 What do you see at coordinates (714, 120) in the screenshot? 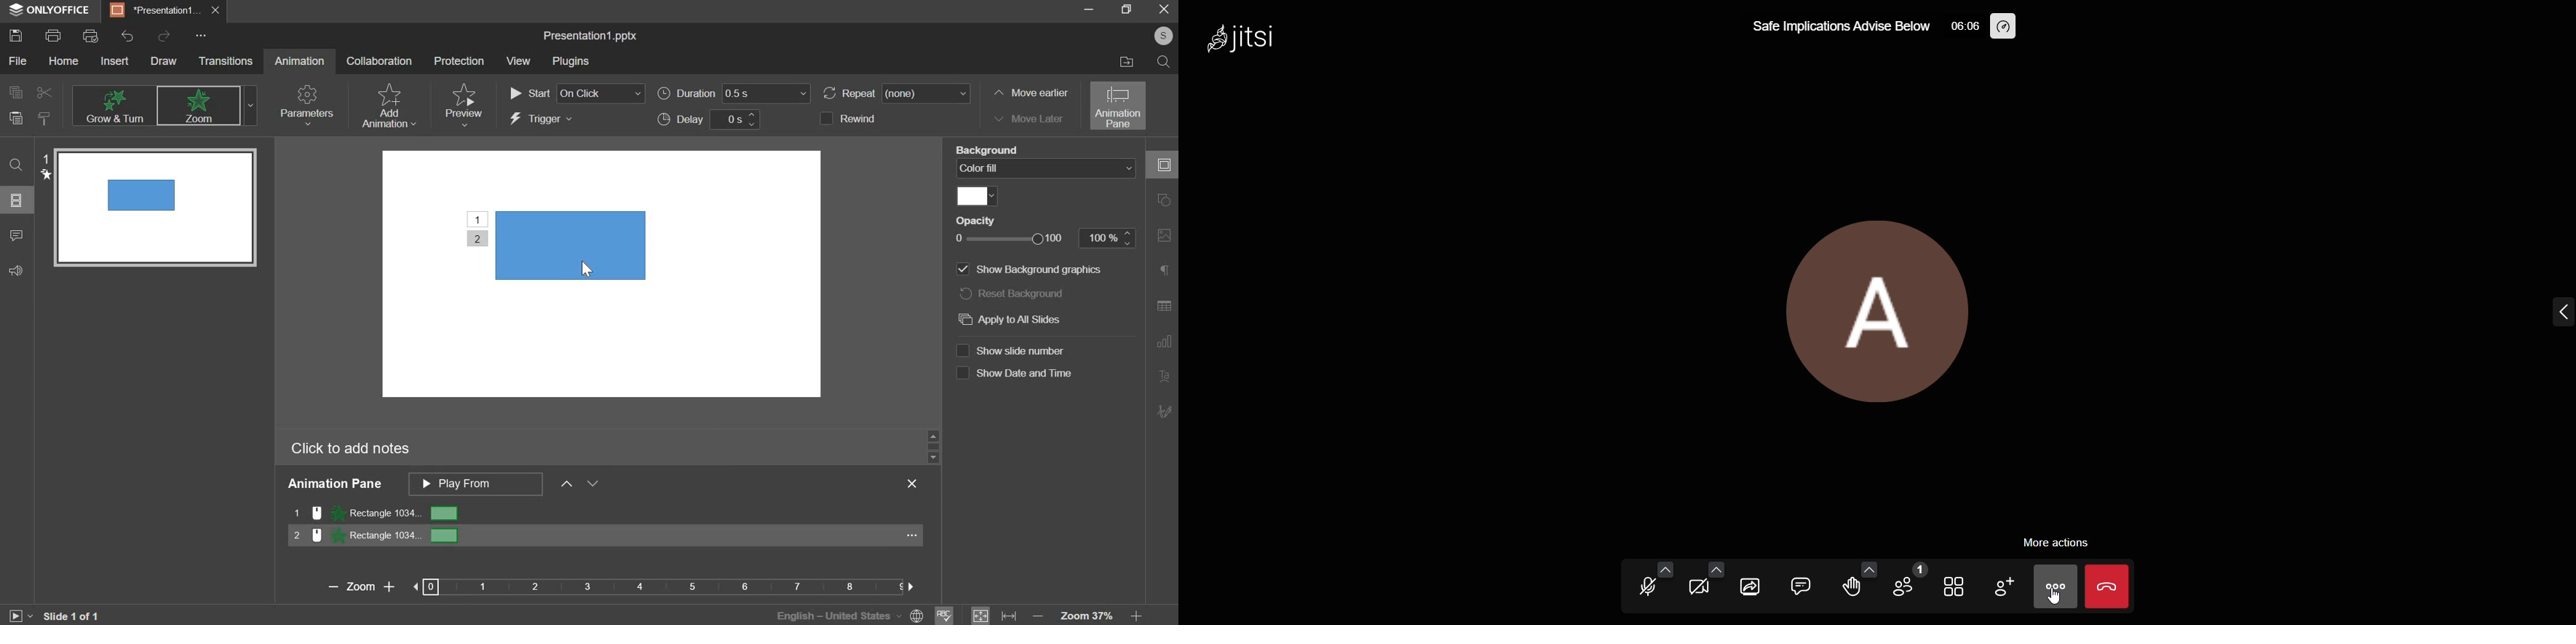
I see `delay` at bounding box center [714, 120].